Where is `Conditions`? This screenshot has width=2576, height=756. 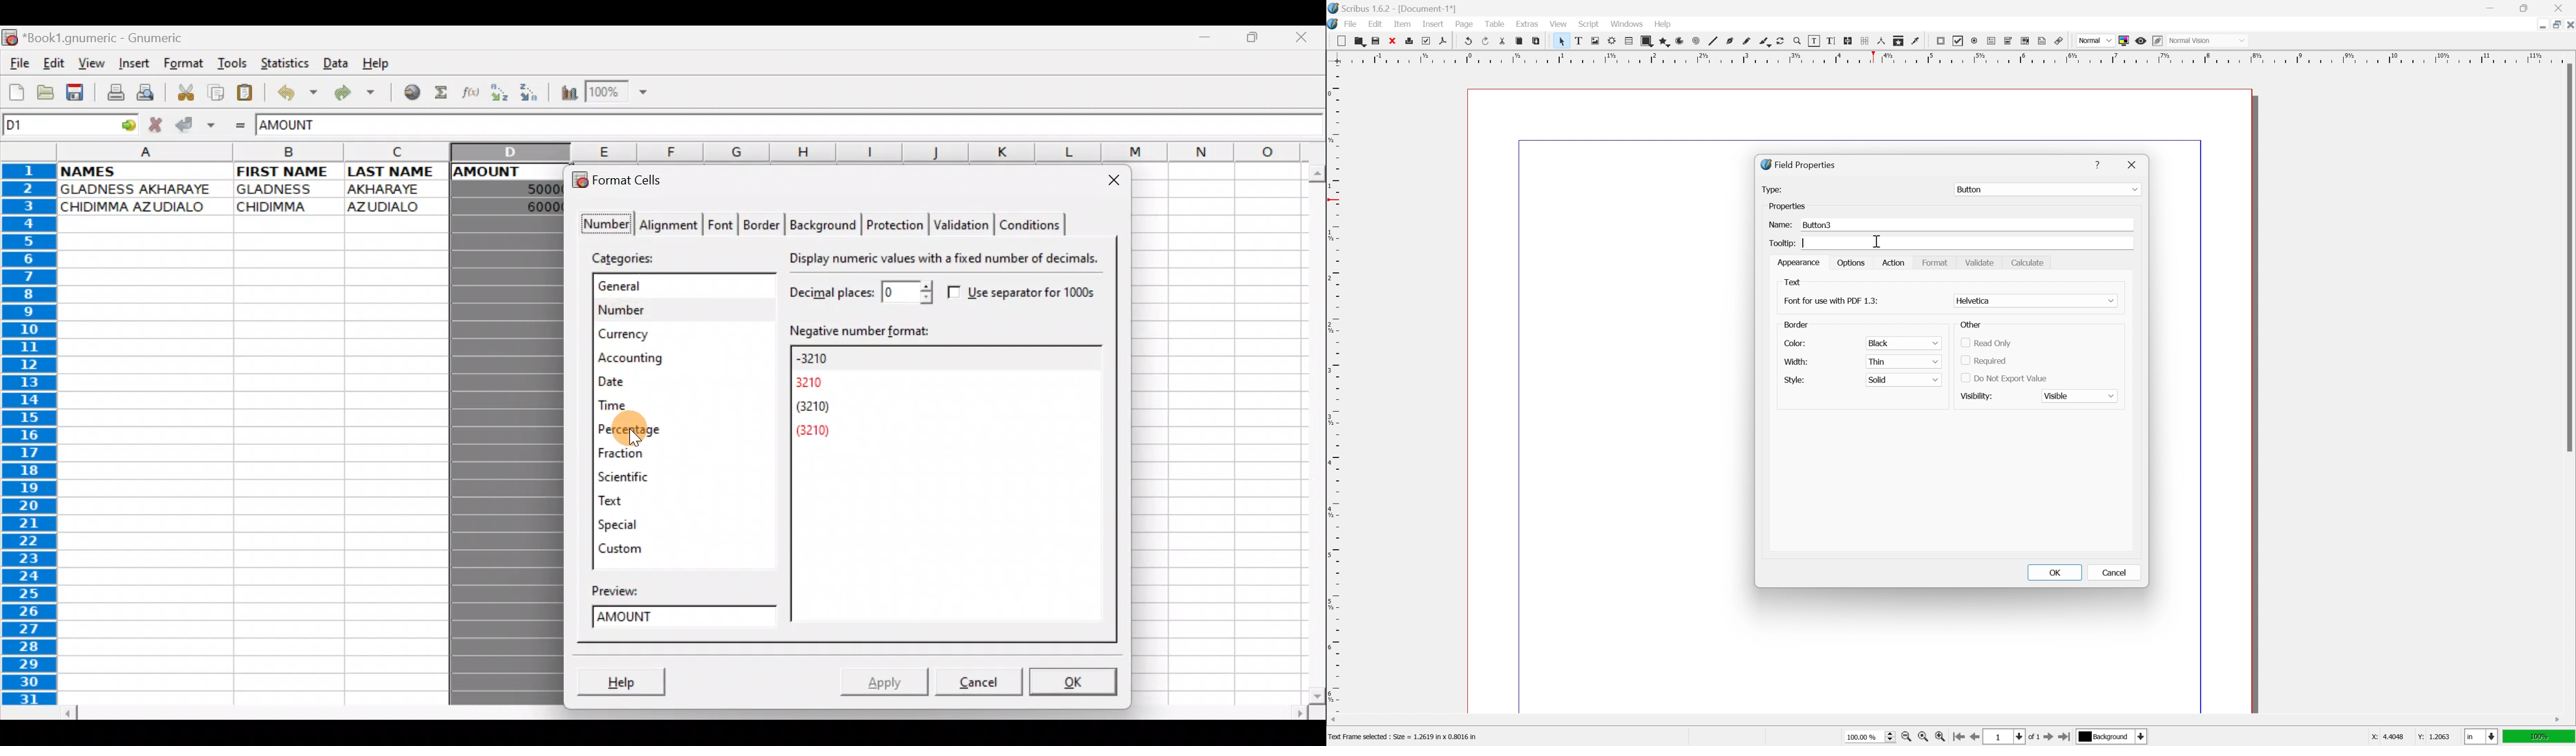
Conditions is located at coordinates (1031, 222).